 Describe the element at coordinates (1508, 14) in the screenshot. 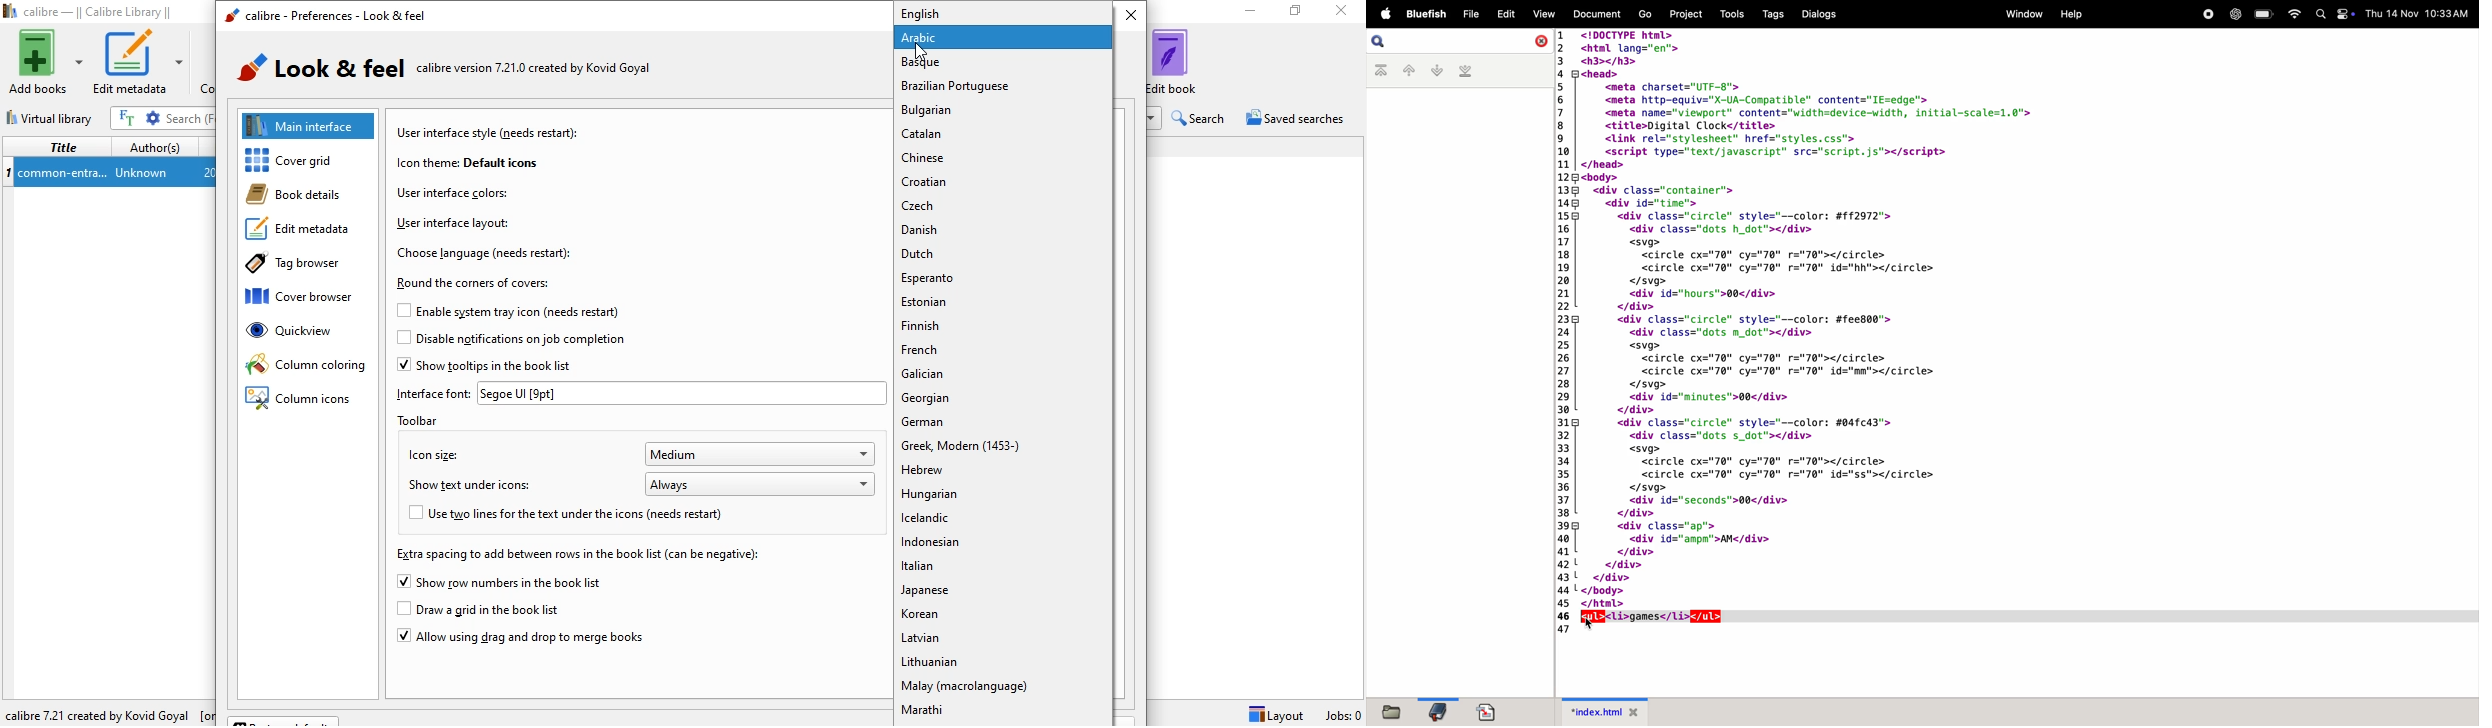

I see `Edit` at that location.